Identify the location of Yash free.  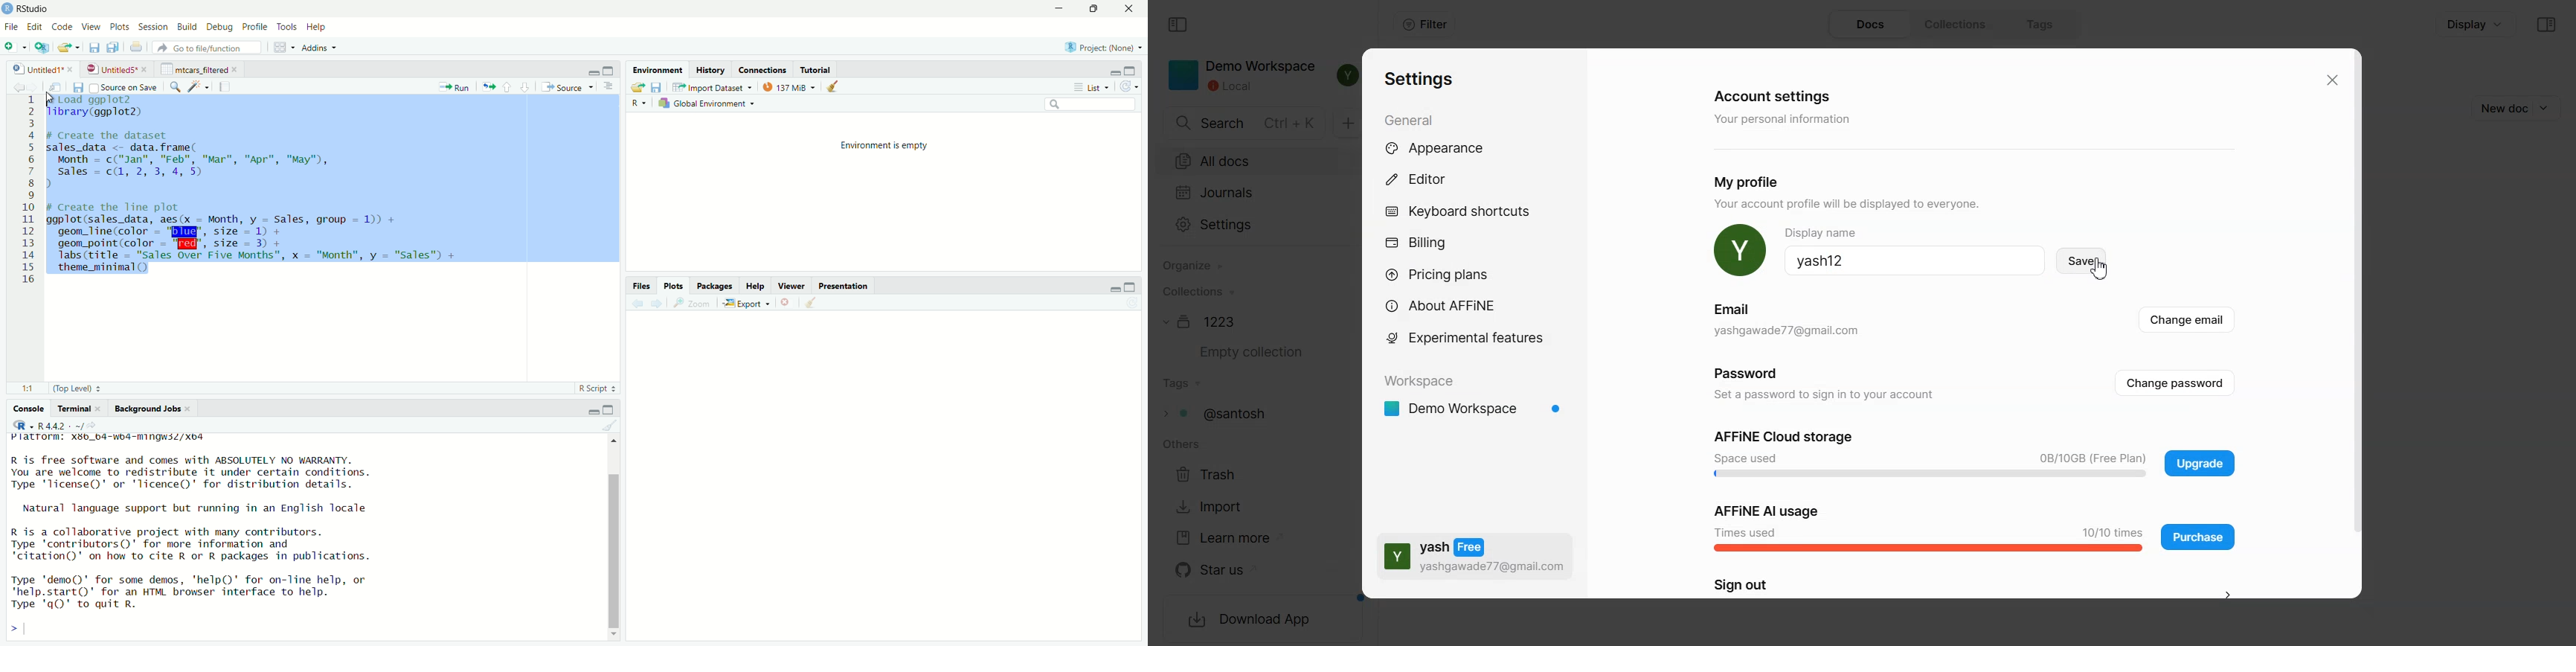
(1475, 555).